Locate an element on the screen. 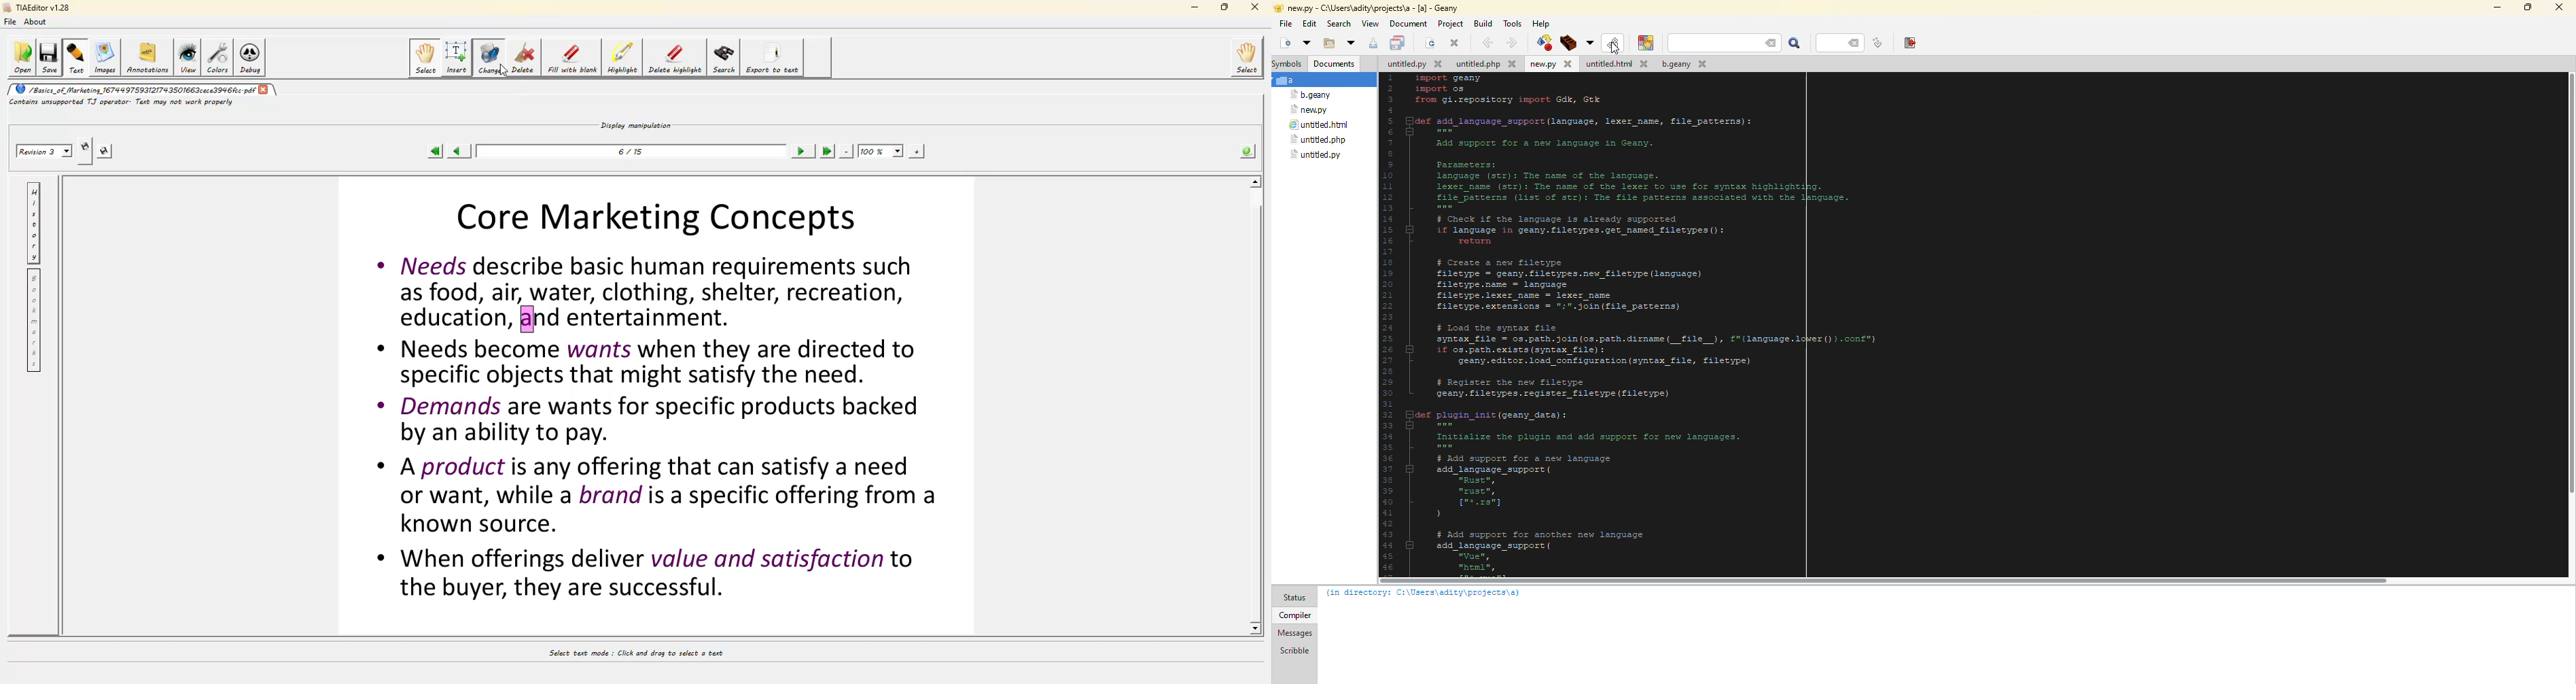 The width and height of the screenshot is (2576, 700). build options is located at coordinates (1589, 42).